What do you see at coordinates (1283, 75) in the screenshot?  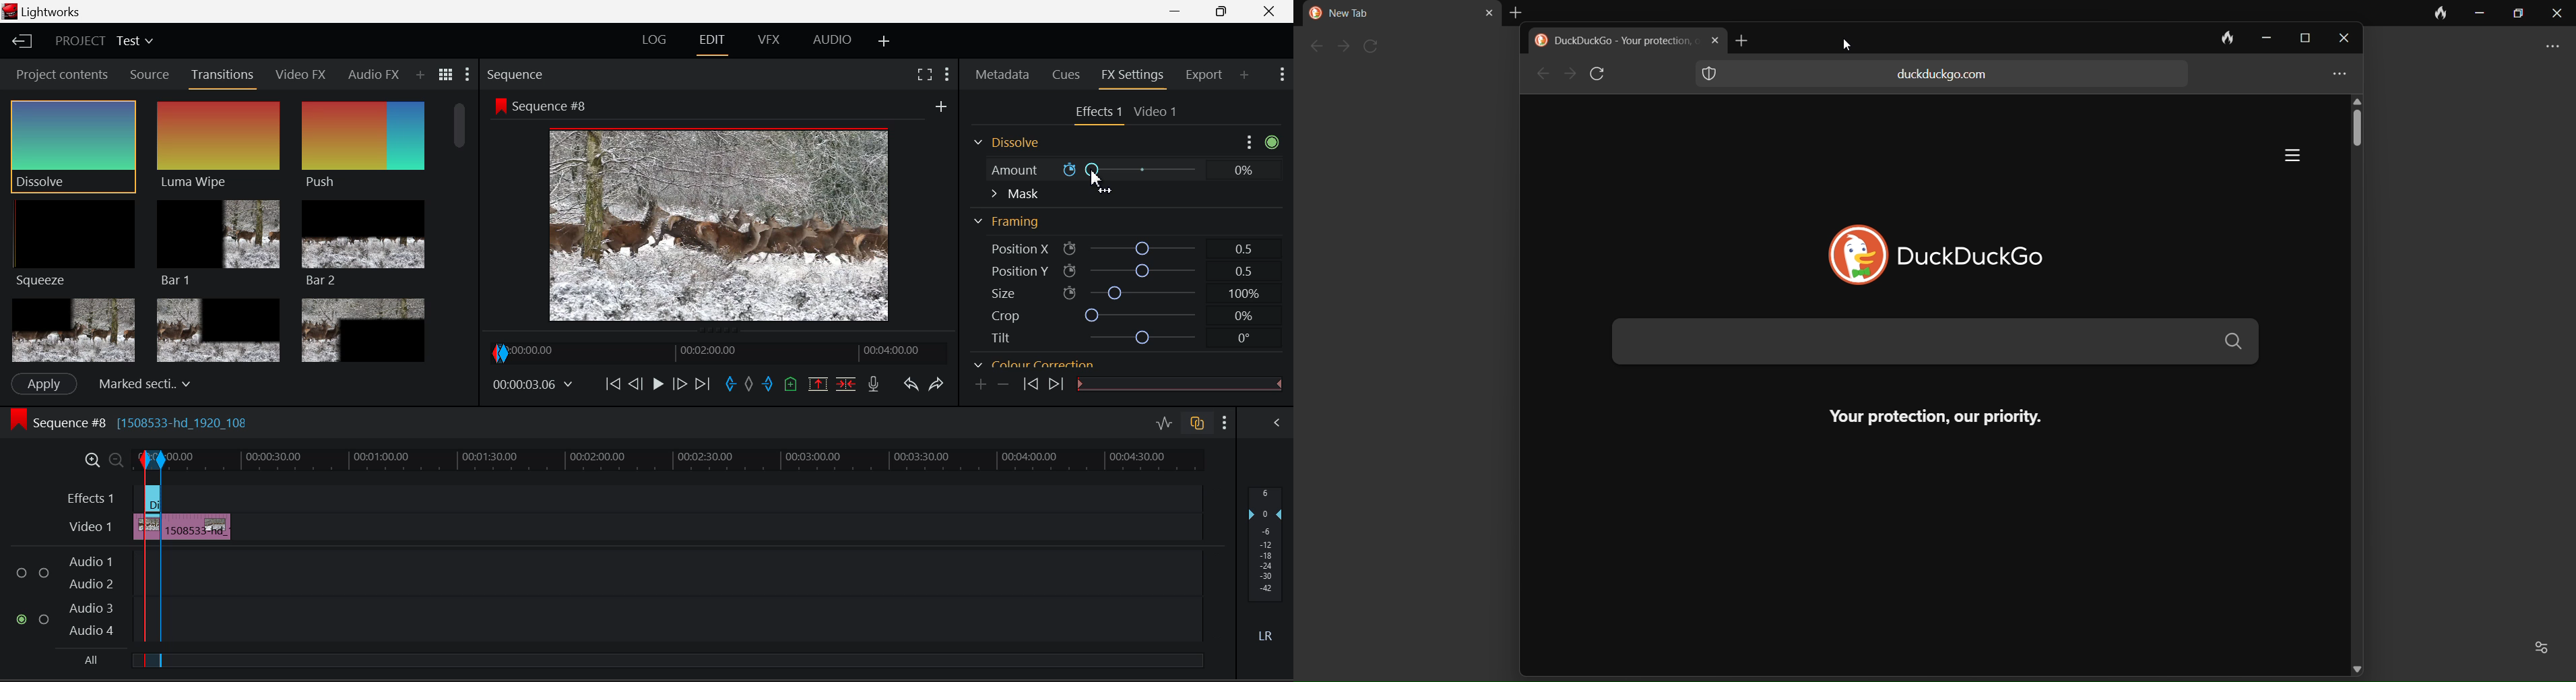 I see `Show Settings` at bounding box center [1283, 75].